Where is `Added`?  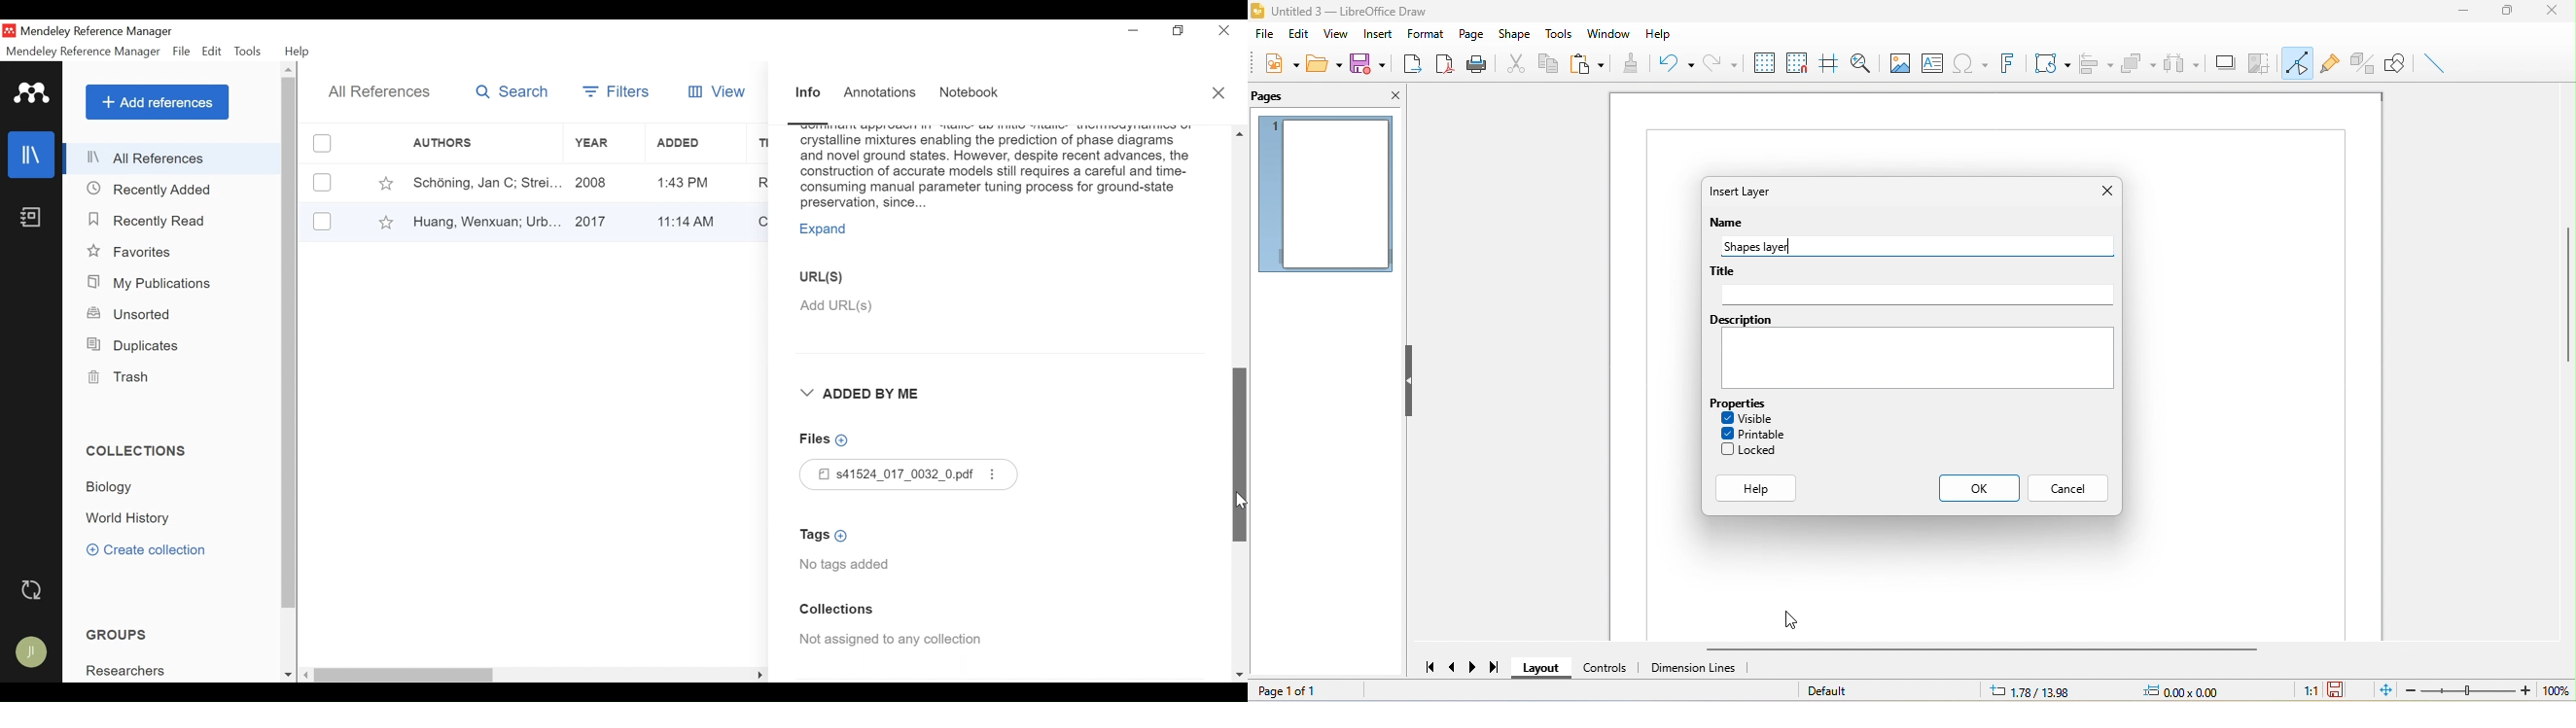 Added is located at coordinates (692, 220).